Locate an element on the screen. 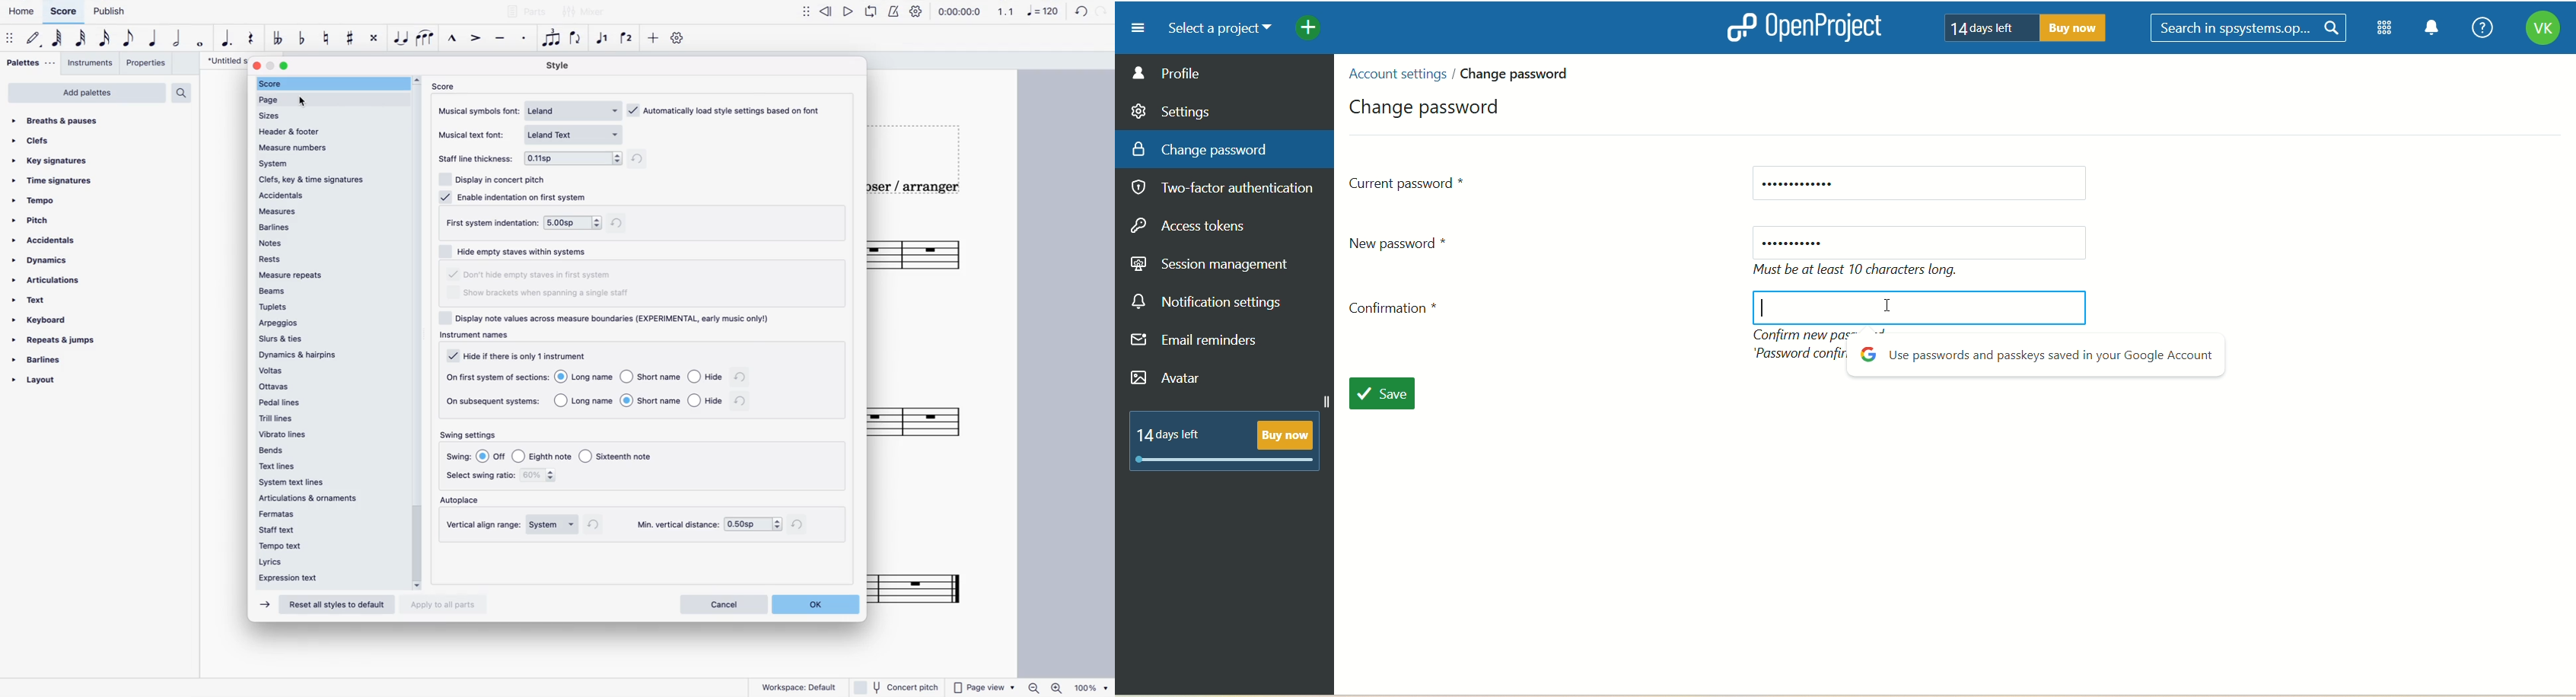  refresh is located at coordinates (621, 222).